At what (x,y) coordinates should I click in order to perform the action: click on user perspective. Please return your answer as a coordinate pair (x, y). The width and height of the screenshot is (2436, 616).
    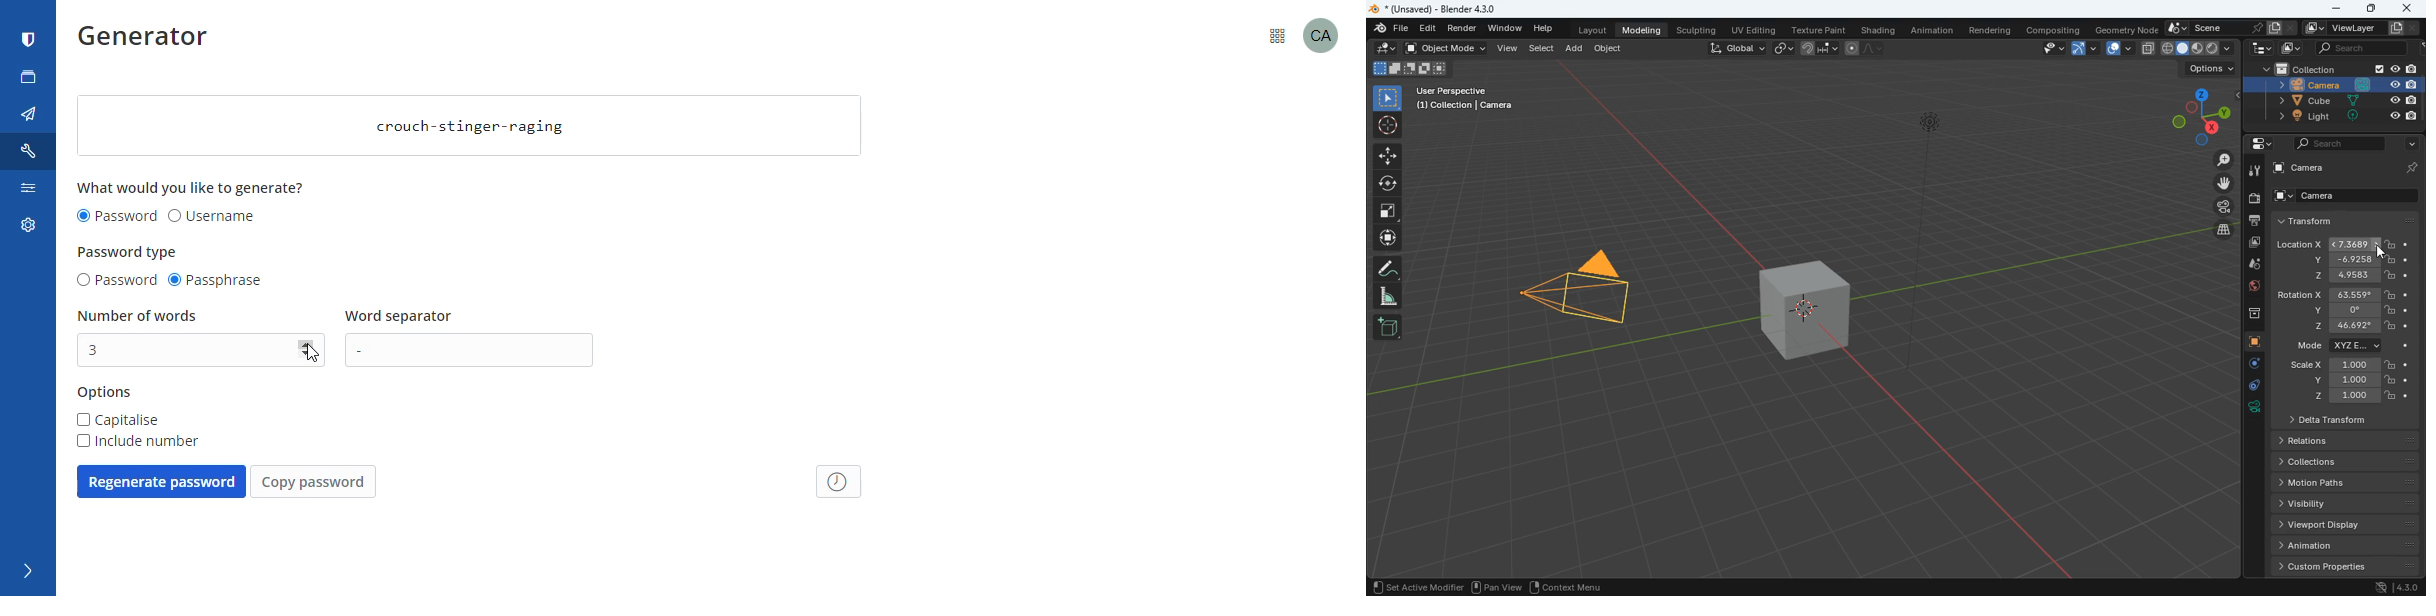
    Looking at the image, I should click on (1463, 101).